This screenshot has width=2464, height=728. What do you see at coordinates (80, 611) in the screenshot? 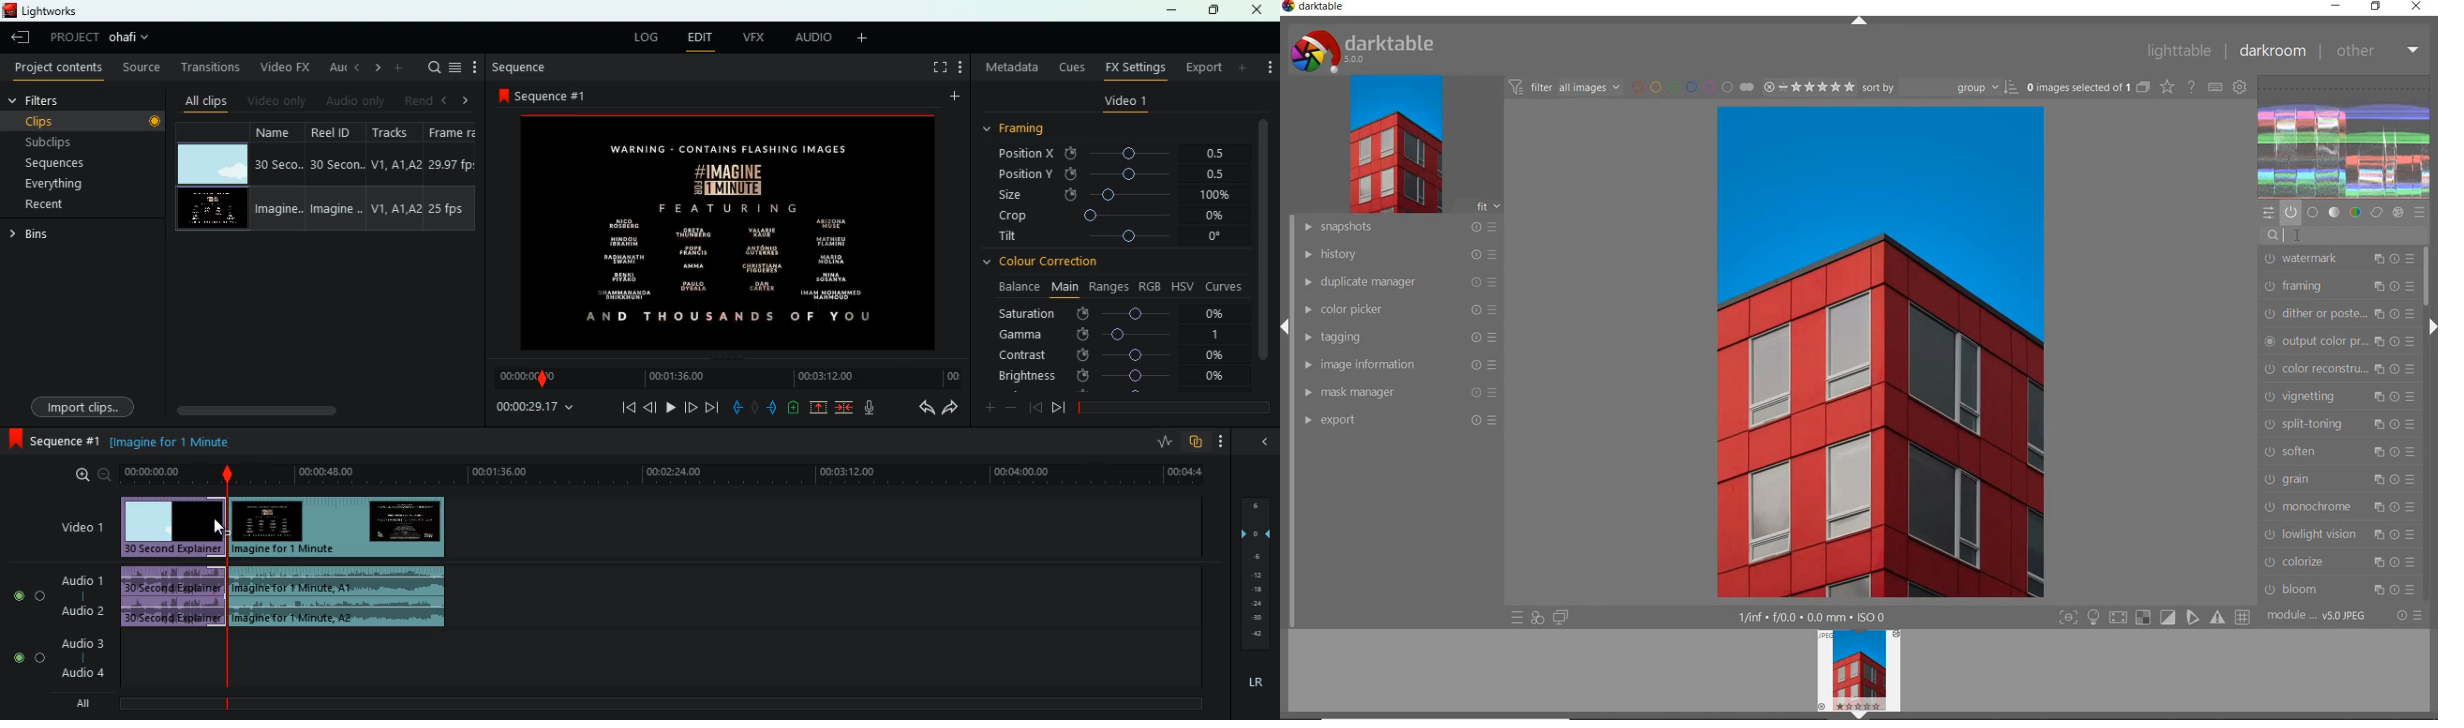
I see `audio 2` at bounding box center [80, 611].